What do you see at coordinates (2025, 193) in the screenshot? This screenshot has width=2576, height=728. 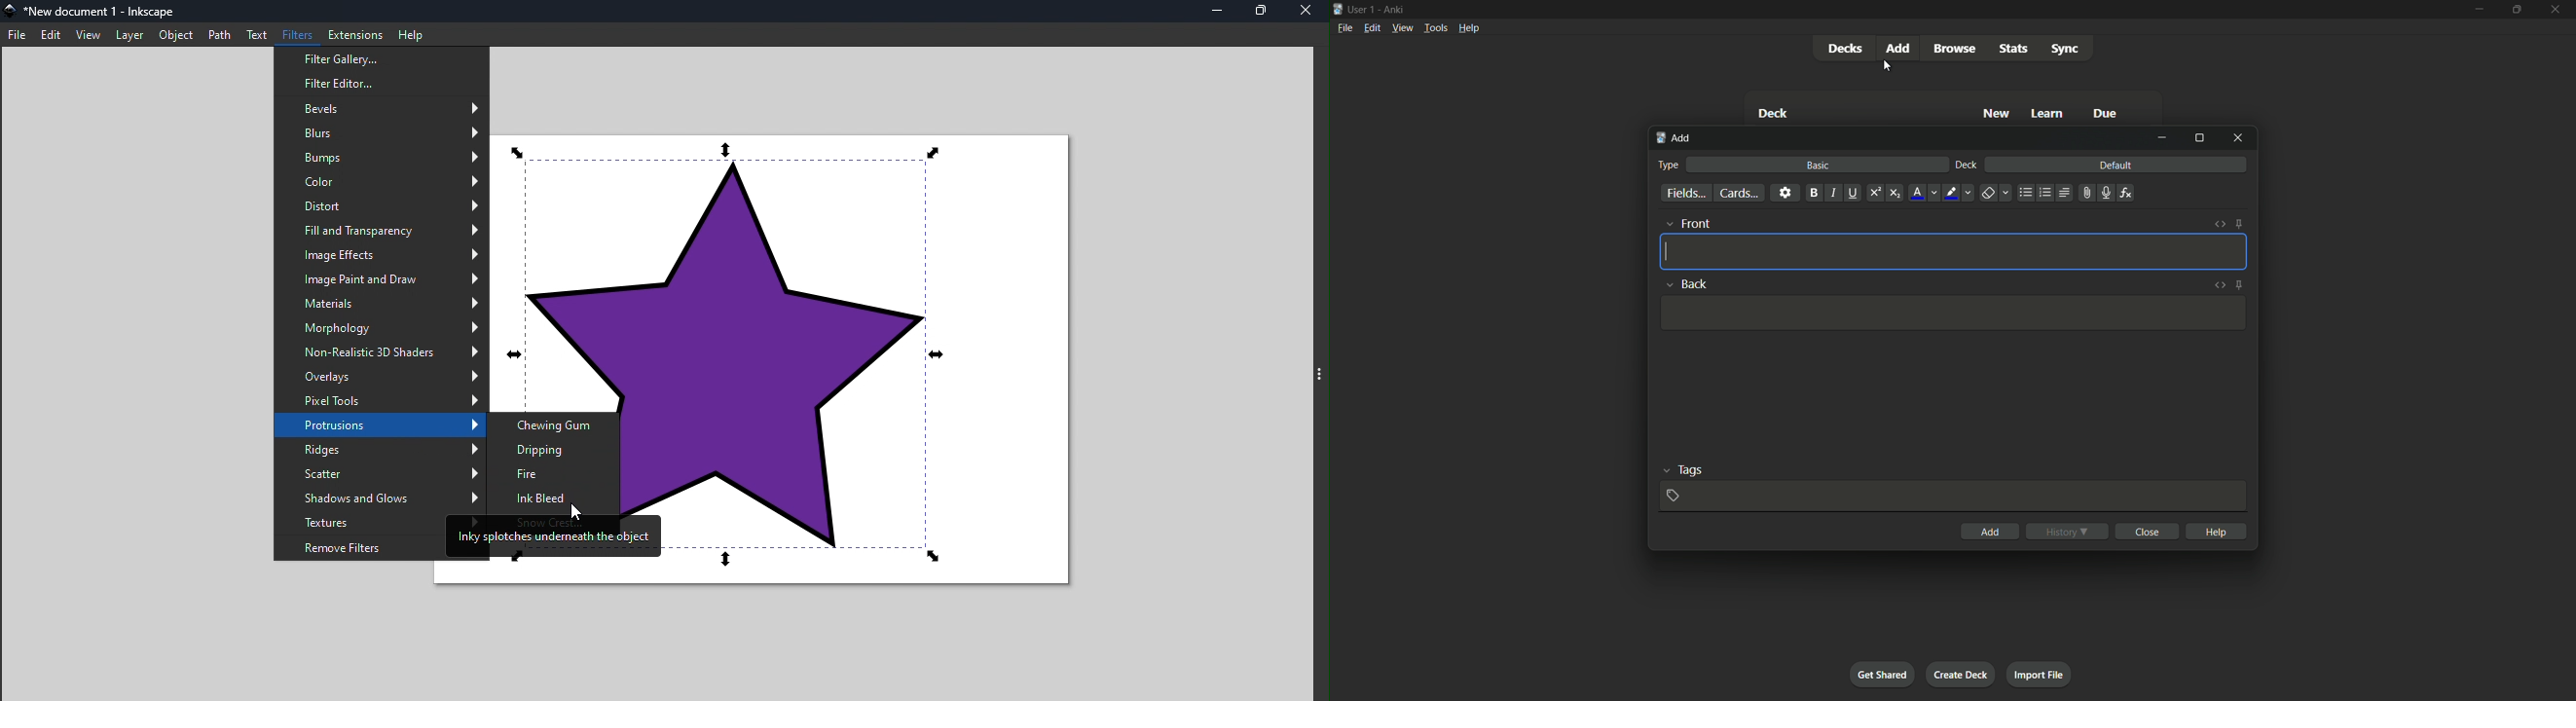 I see `unordered list` at bounding box center [2025, 193].